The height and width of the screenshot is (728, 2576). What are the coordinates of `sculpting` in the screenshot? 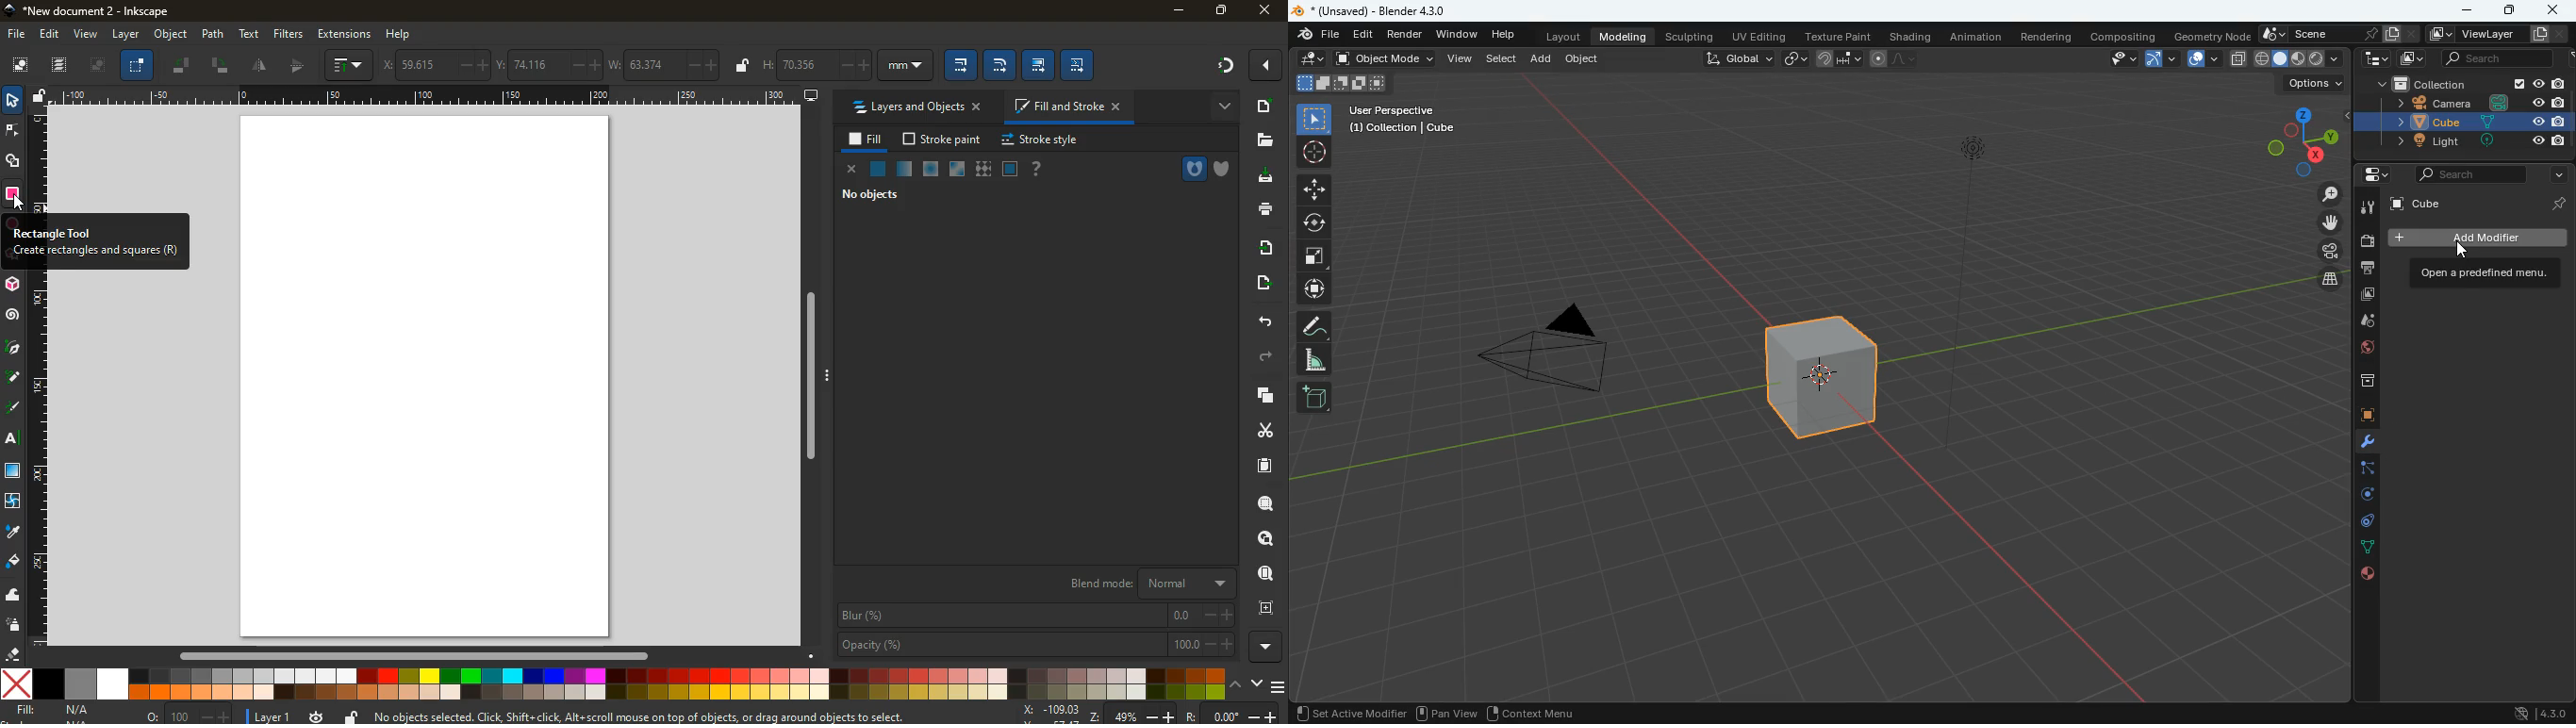 It's located at (1689, 35).